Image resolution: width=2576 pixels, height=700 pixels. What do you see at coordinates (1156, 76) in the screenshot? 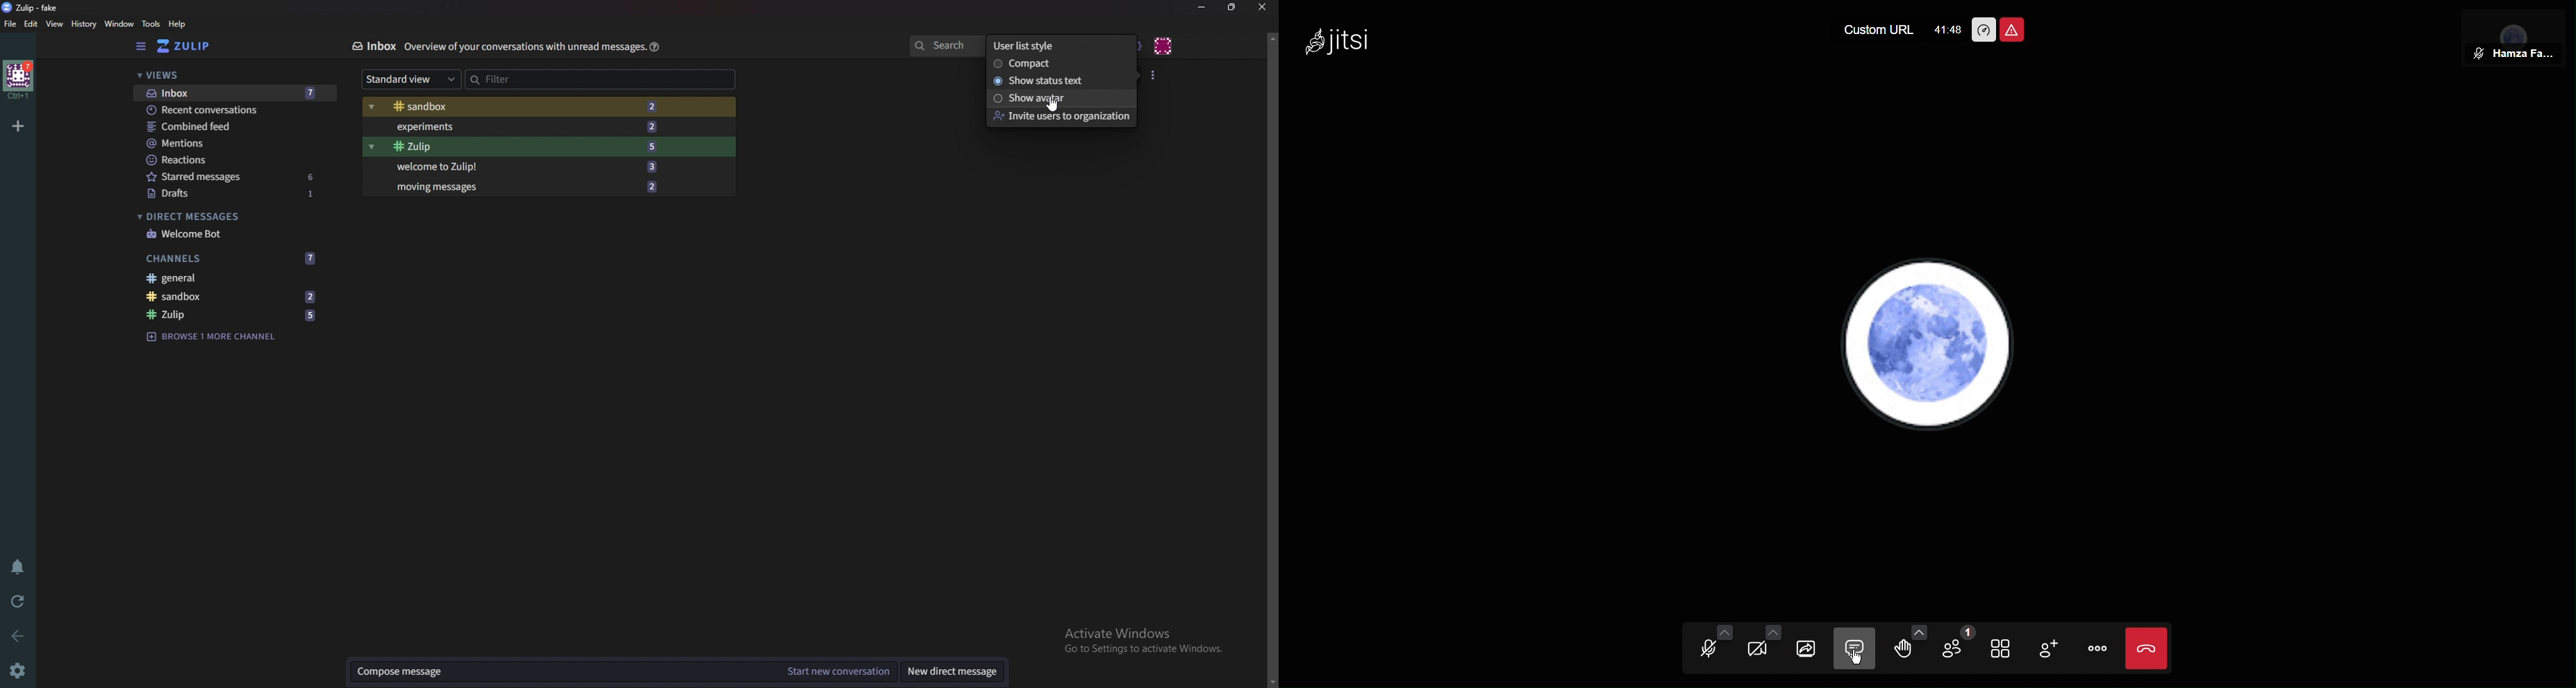
I see `User list style` at bounding box center [1156, 76].